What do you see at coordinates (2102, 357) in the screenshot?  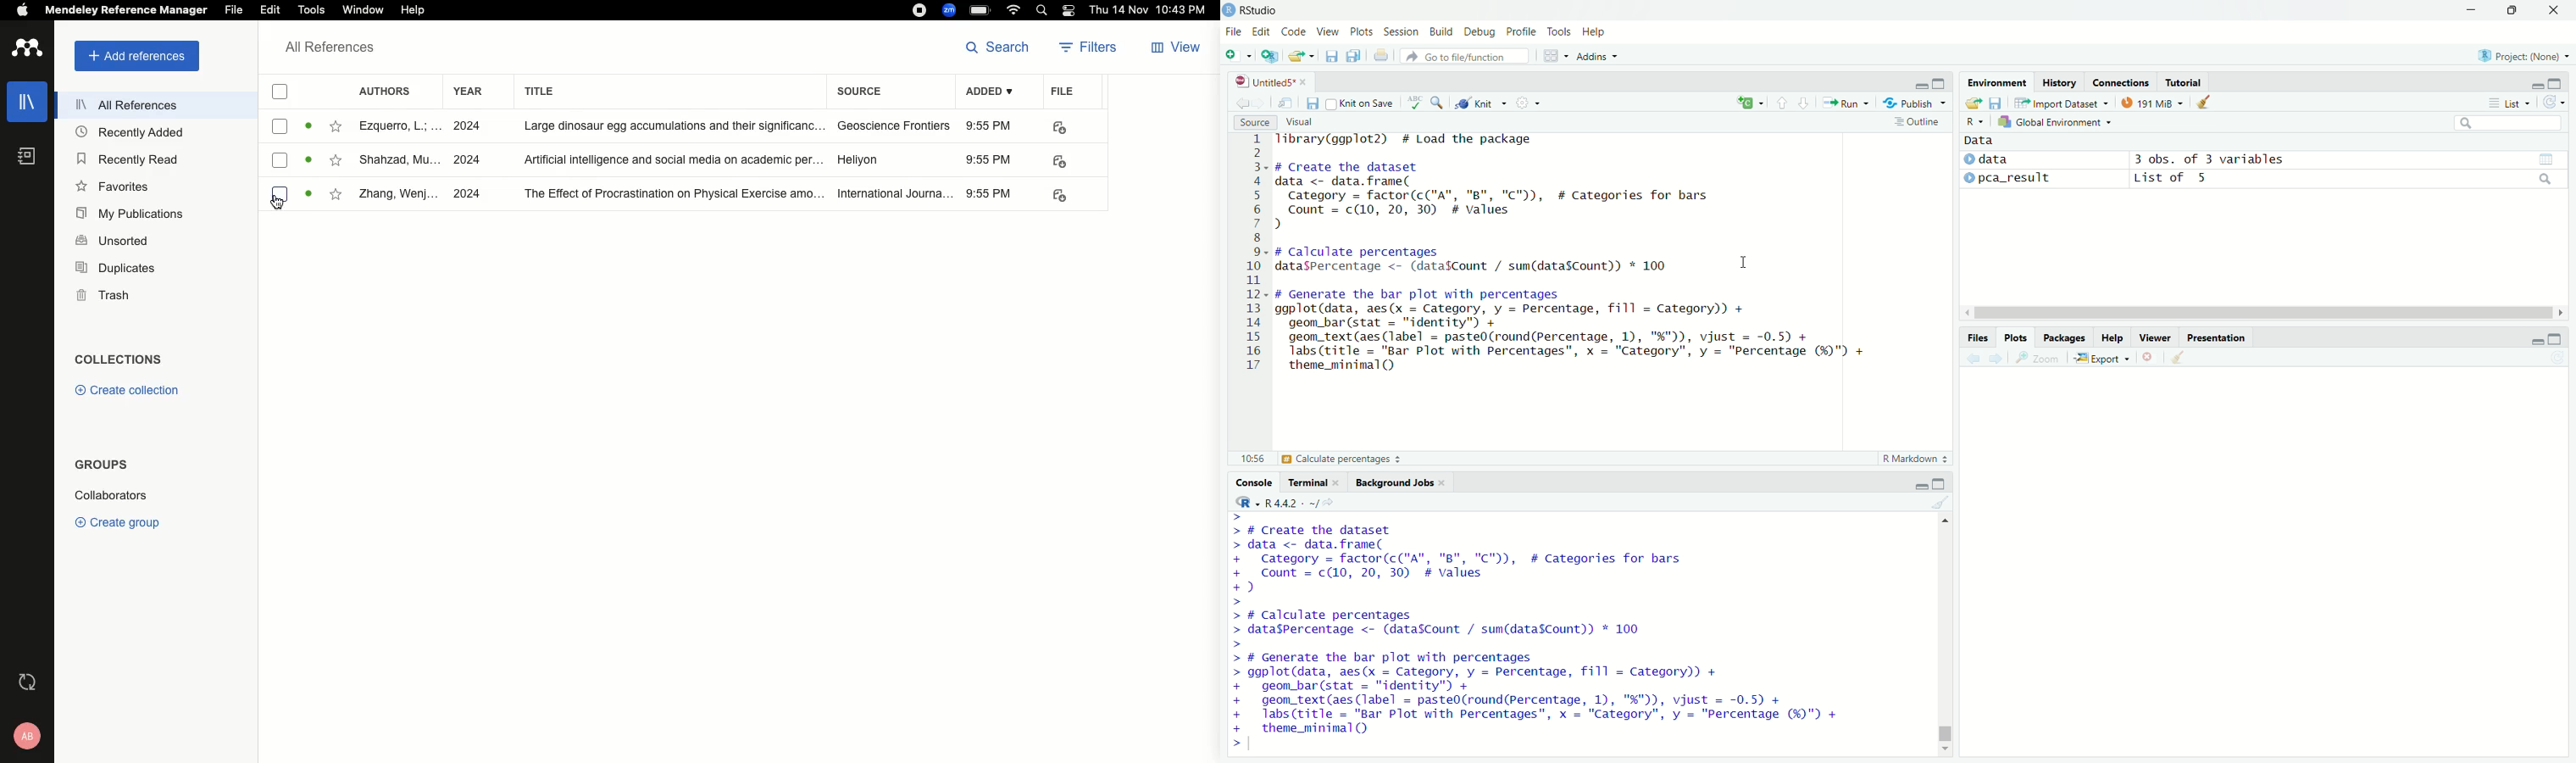 I see `export` at bounding box center [2102, 357].